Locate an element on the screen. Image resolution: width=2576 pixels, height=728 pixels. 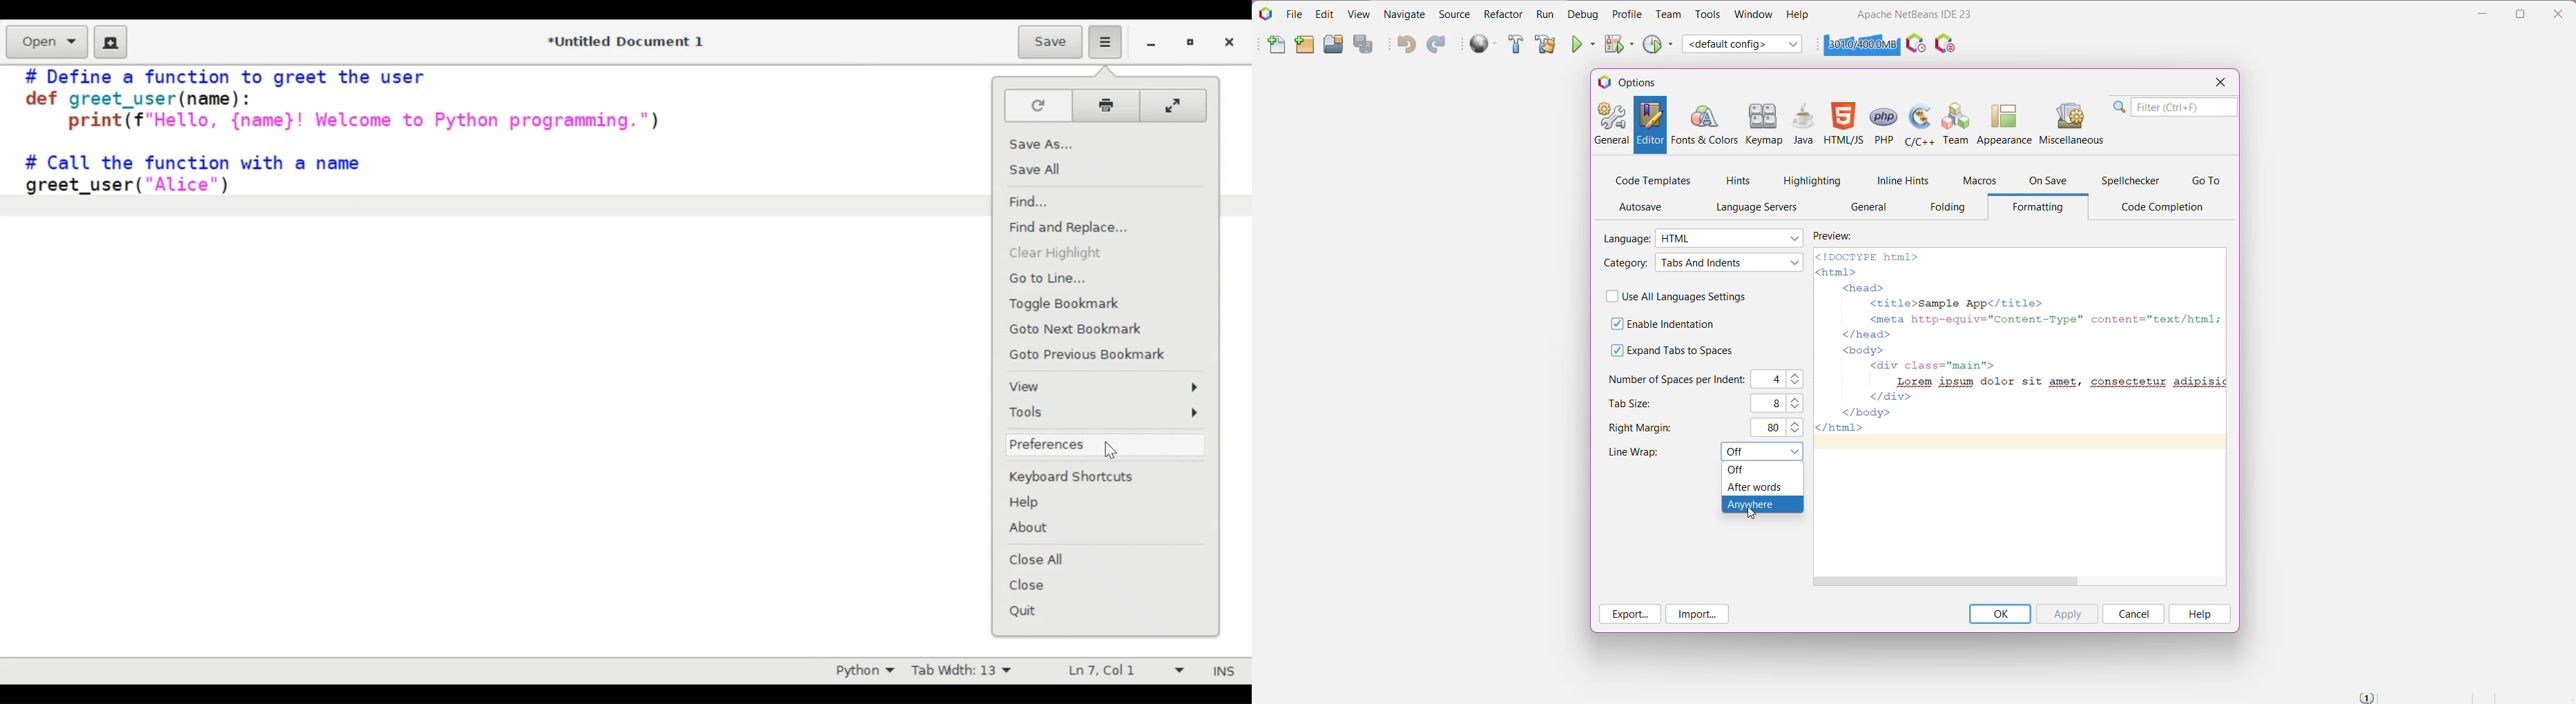
Preferences is located at coordinates (1002, 42).